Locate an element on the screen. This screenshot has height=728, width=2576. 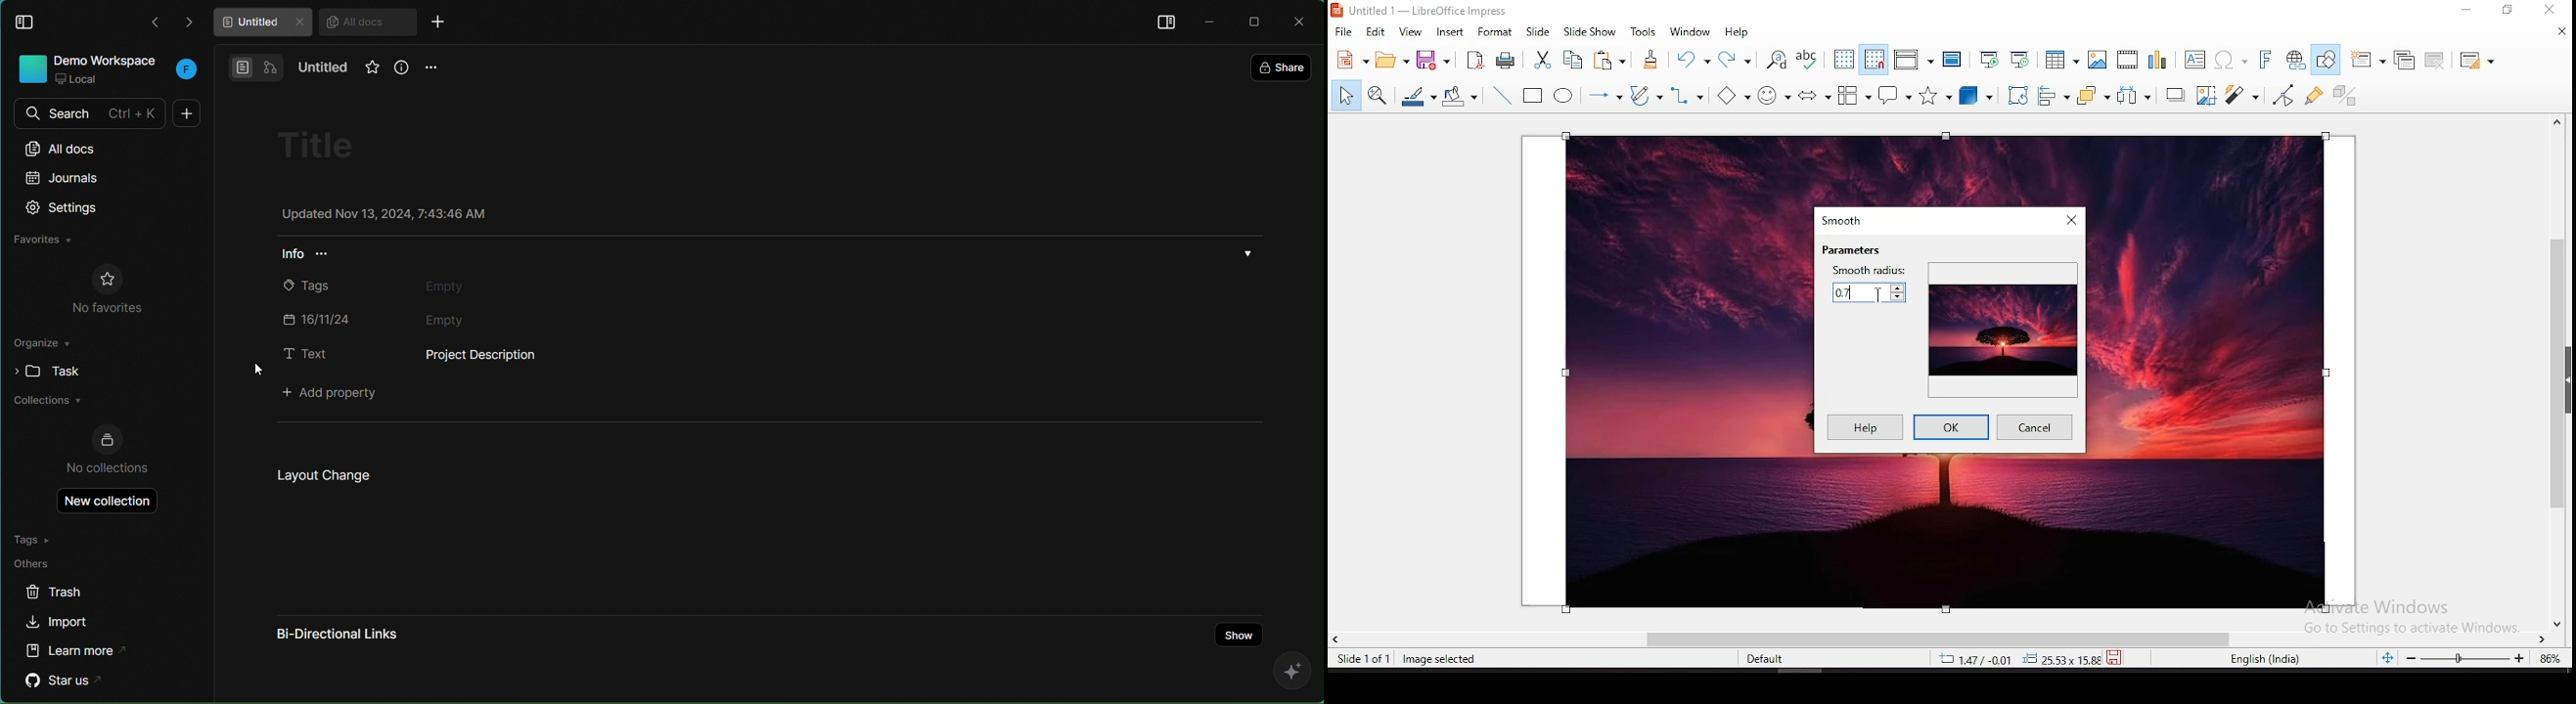
scroll bar is located at coordinates (1941, 638).